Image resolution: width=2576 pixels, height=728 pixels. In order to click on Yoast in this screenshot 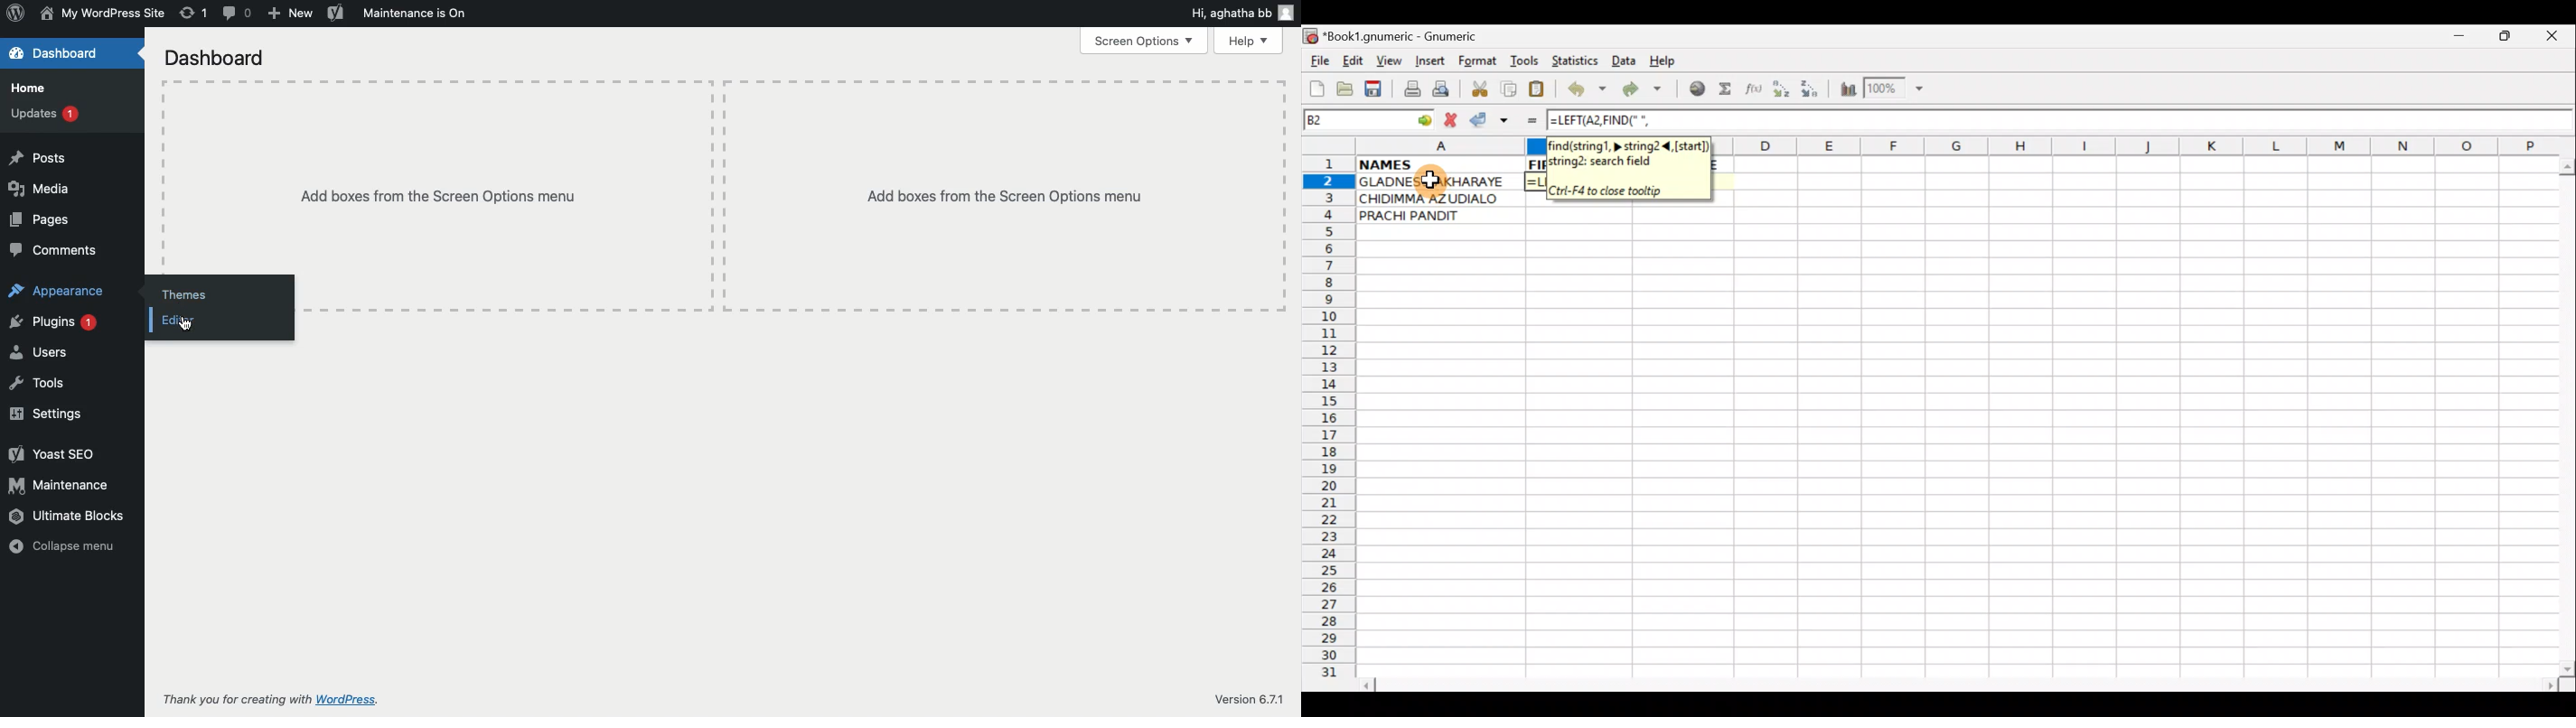, I will do `click(335, 14)`.